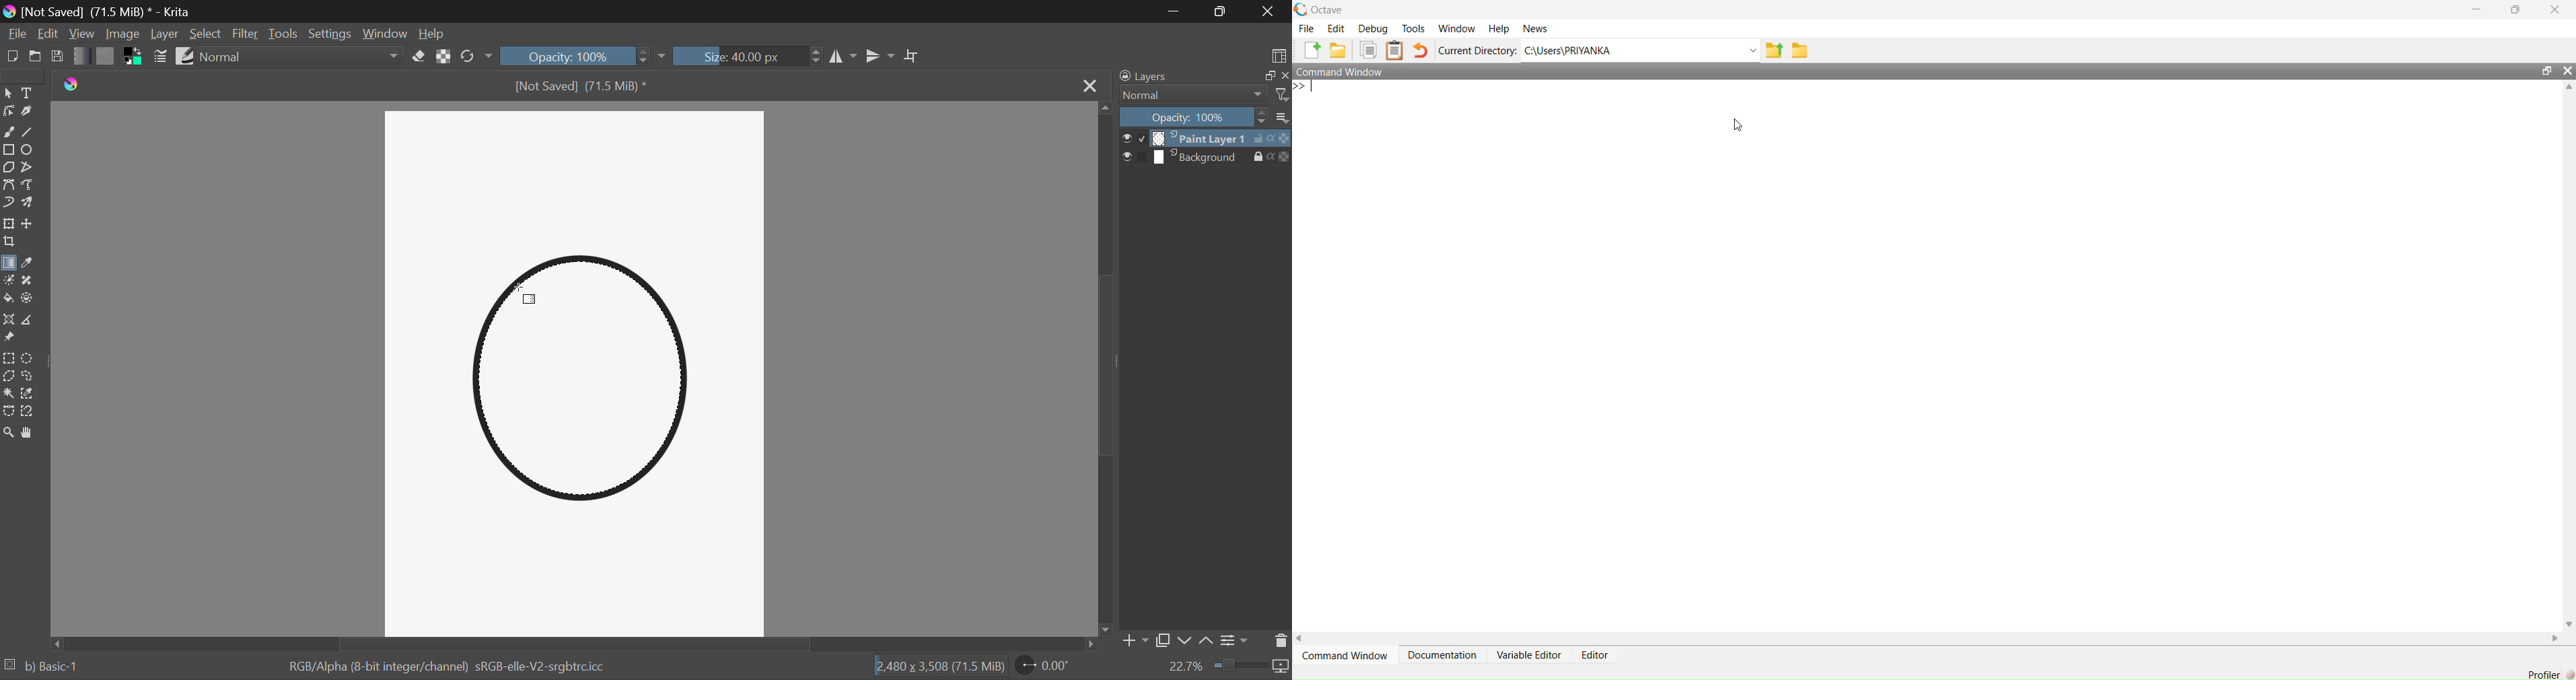  Describe the element at coordinates (1285, 75) in the screenshot. I see `close` at that location.